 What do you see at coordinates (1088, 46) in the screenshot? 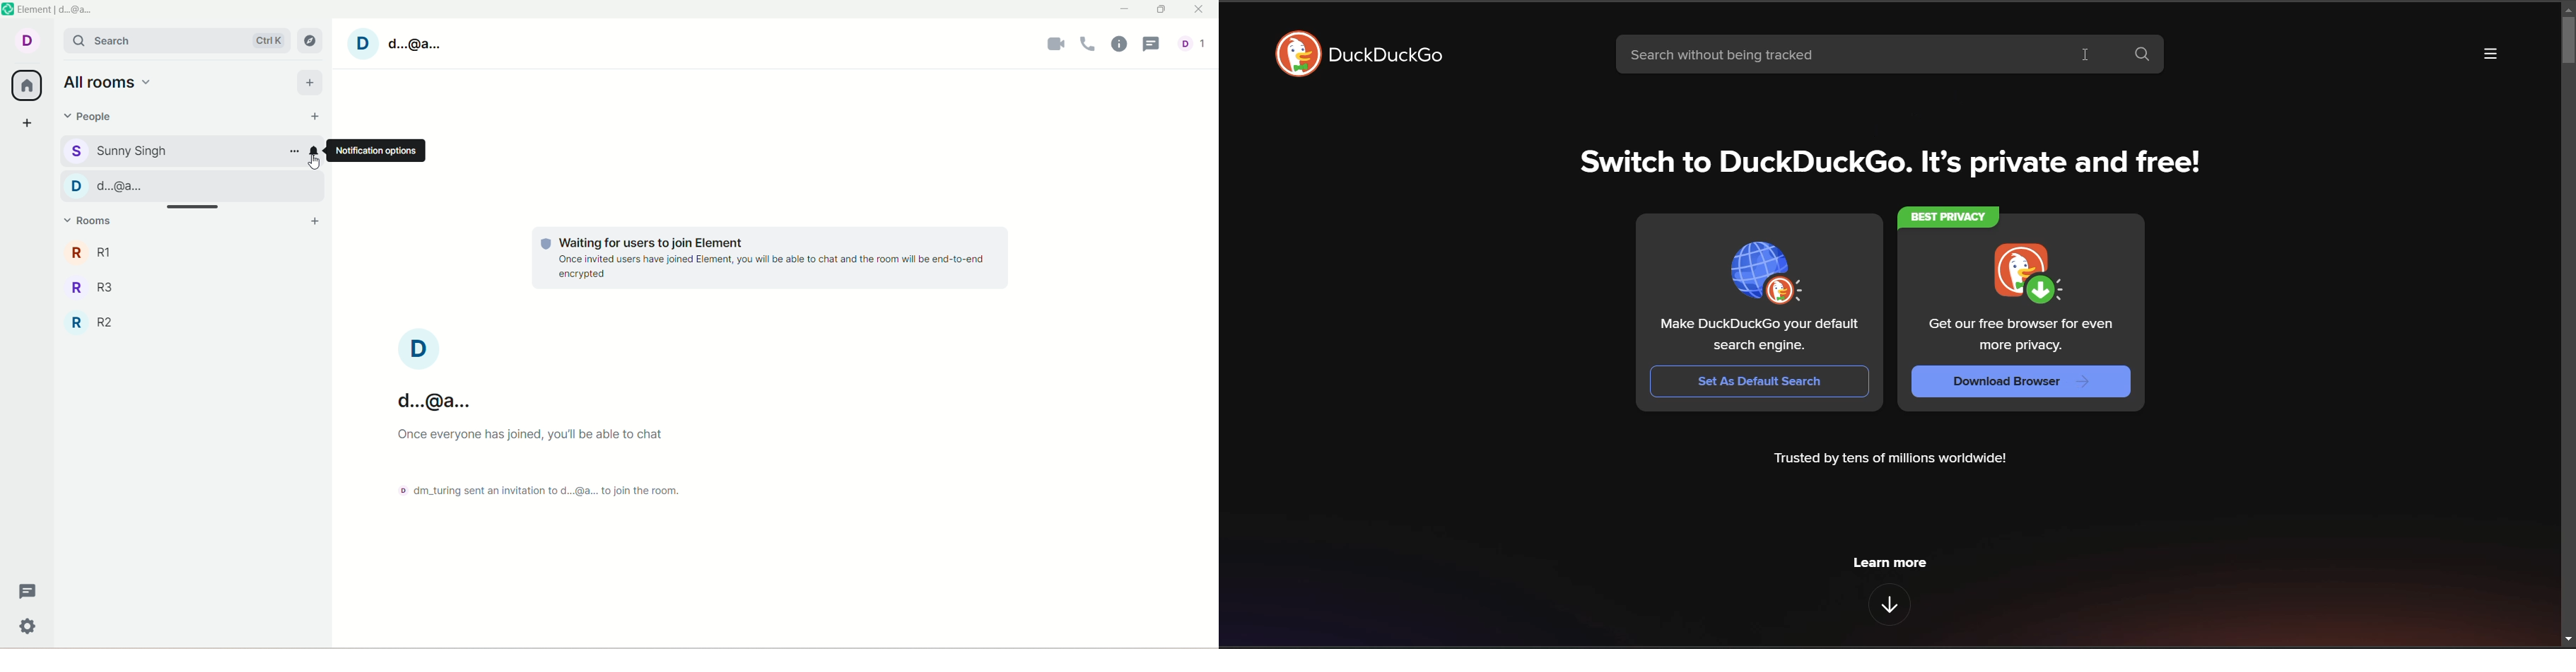
I see `voice call` at bounding box center [1088, 46].